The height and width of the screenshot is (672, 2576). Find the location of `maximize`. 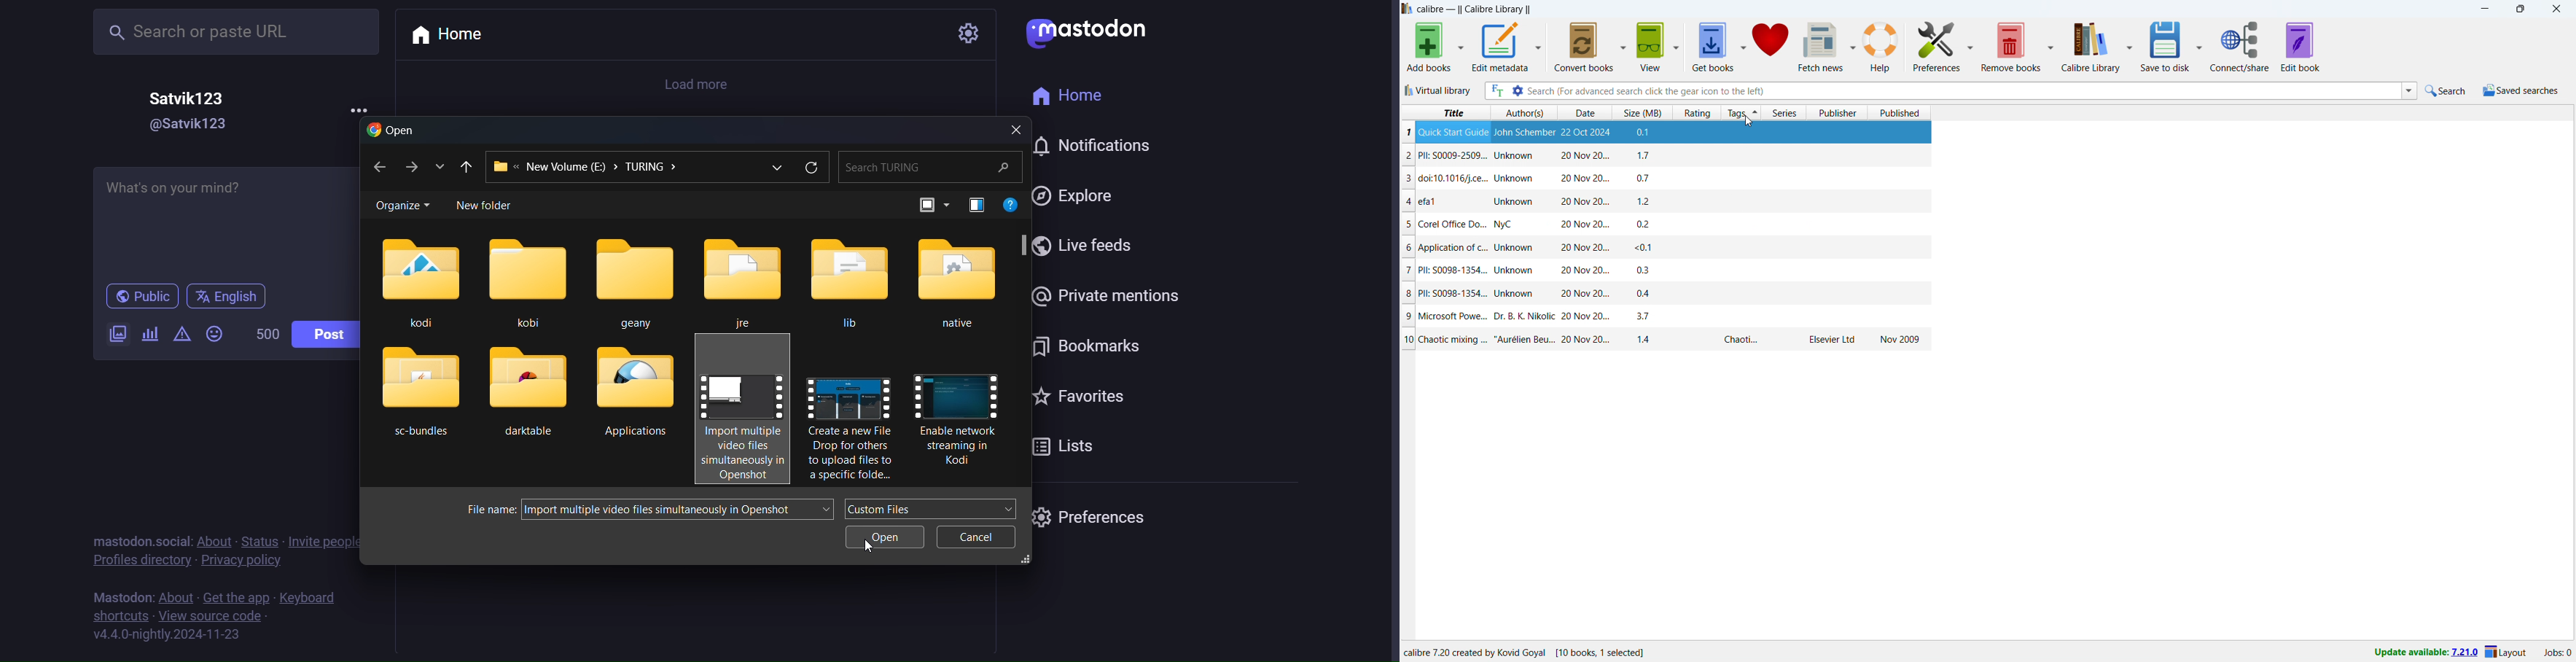

maximize is located at coordinates (2520, 8).